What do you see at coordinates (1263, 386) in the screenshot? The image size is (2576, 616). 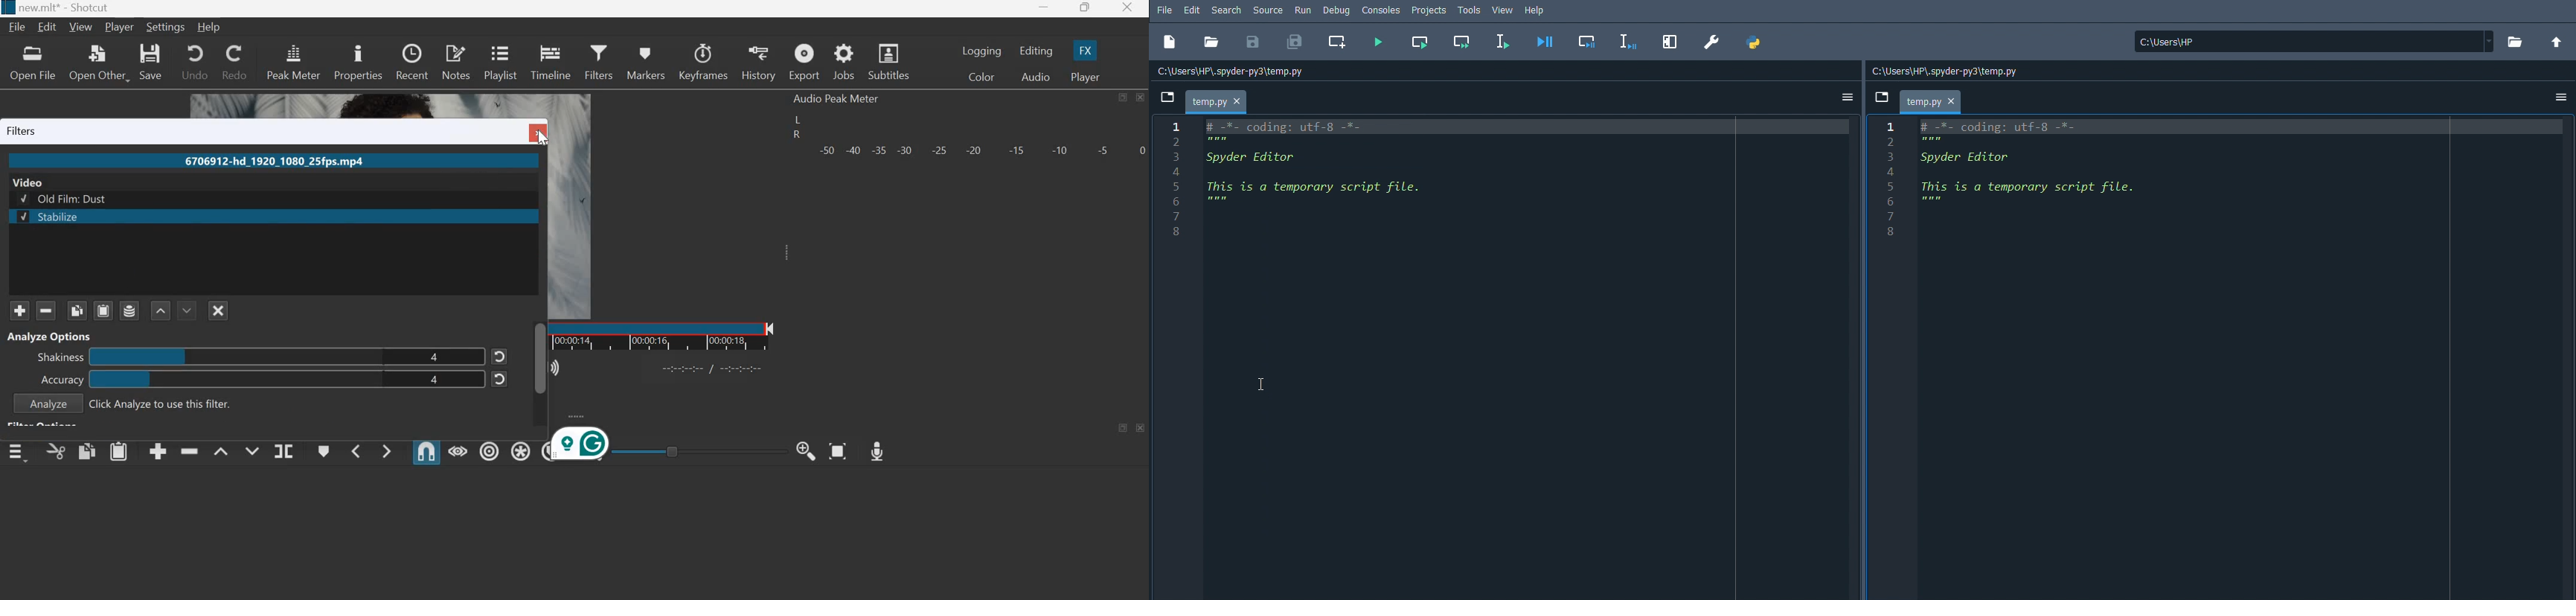 I see `cursor` at bounding box center [1263, 386].